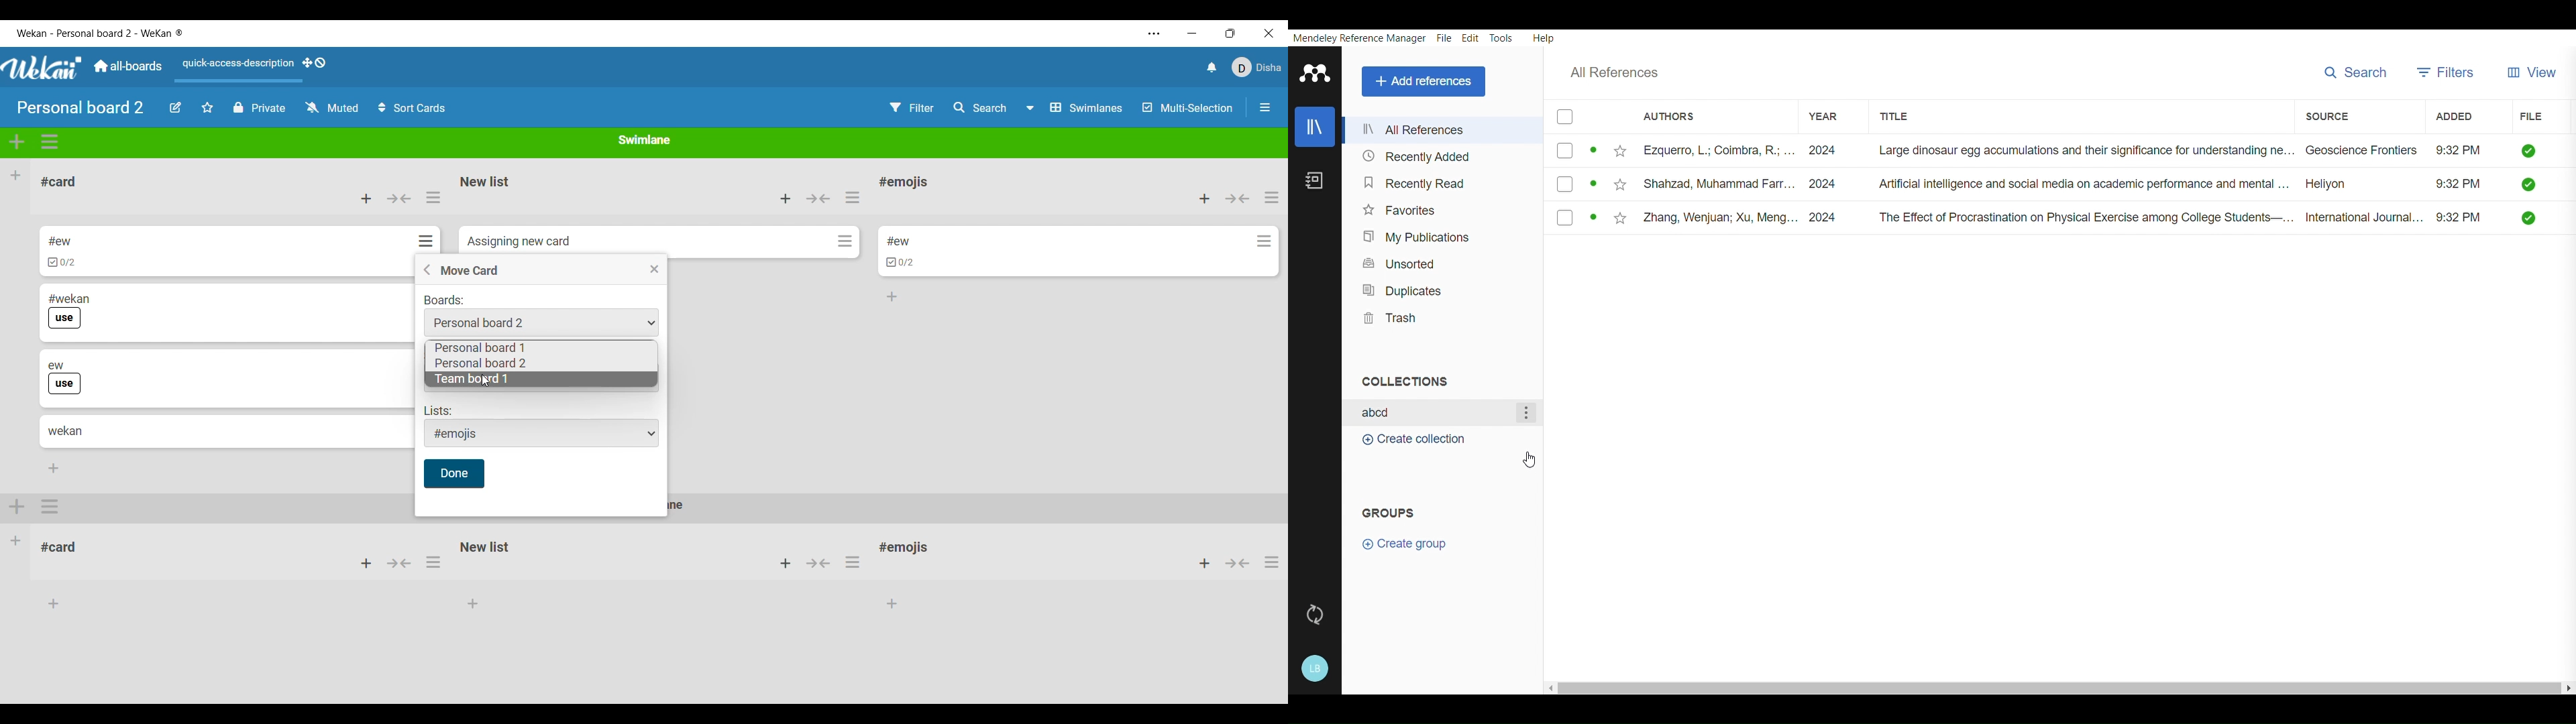 The width and height of the screenshot is (2576, 728). Describe the element at coordinates (1265, 107) in the screenshot. I see `Open/Close sidebar` at that location.